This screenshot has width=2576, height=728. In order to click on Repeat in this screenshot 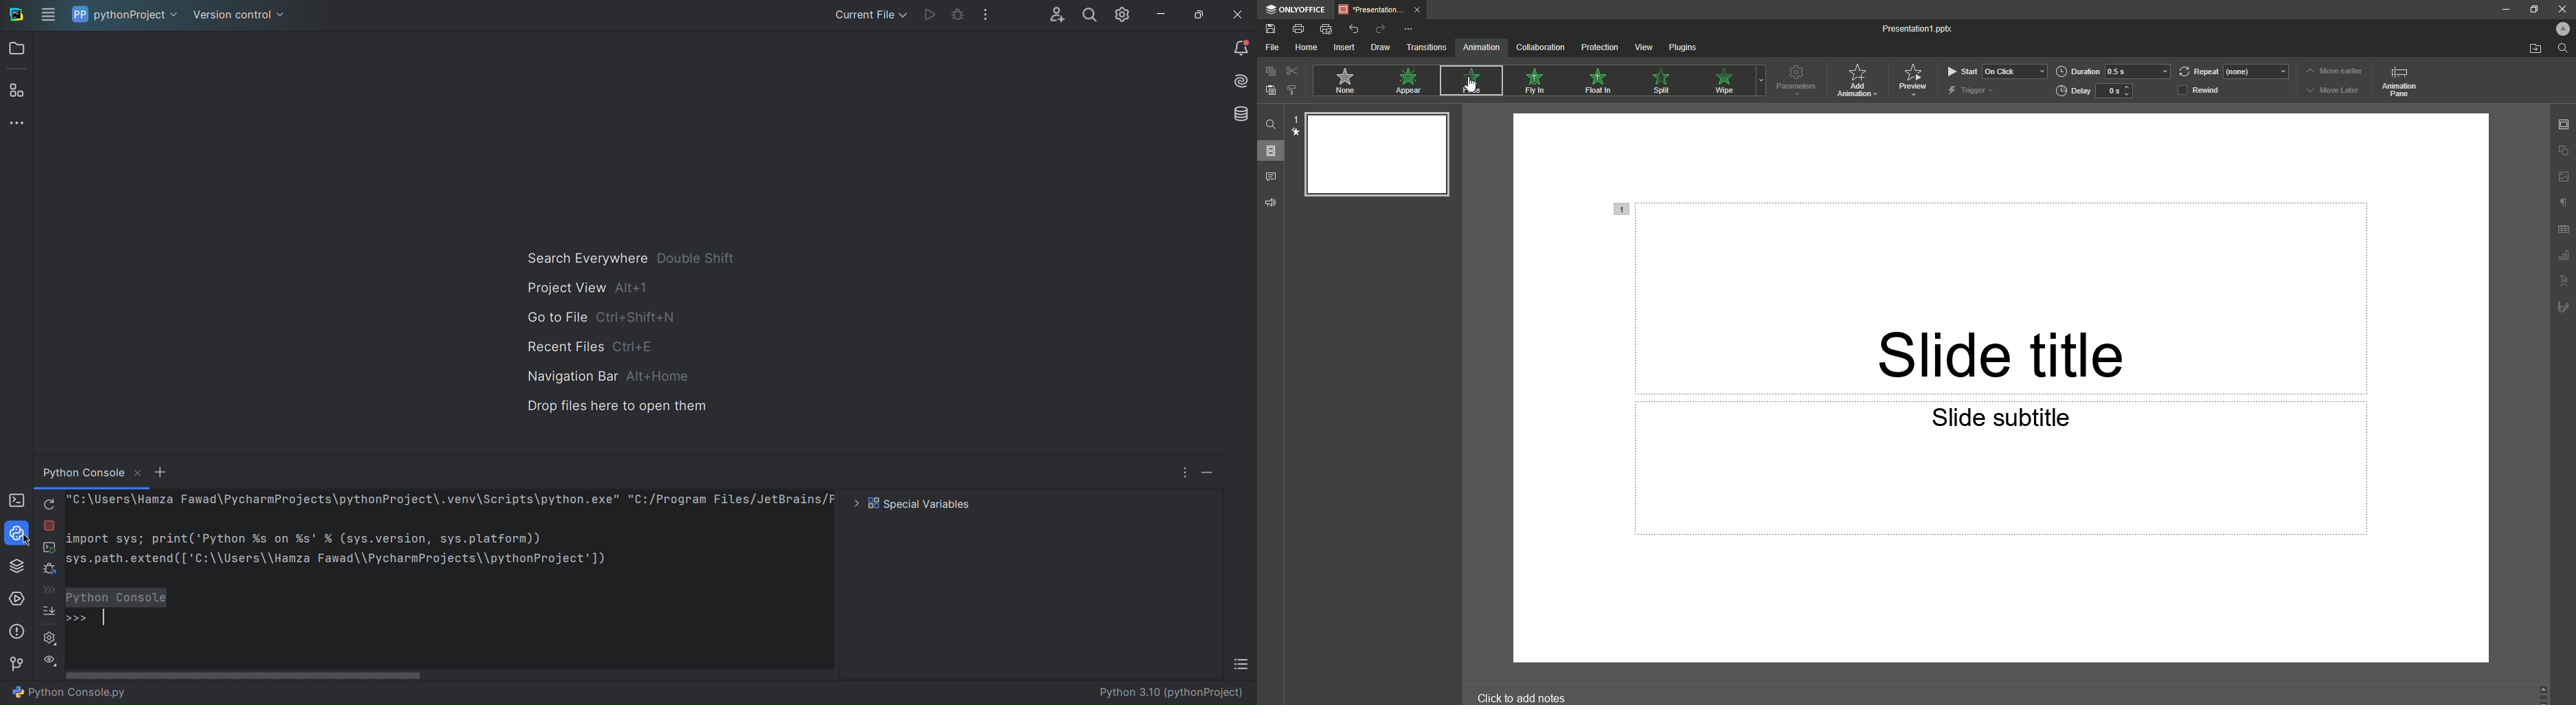, I will do `click(2235, 71)`.